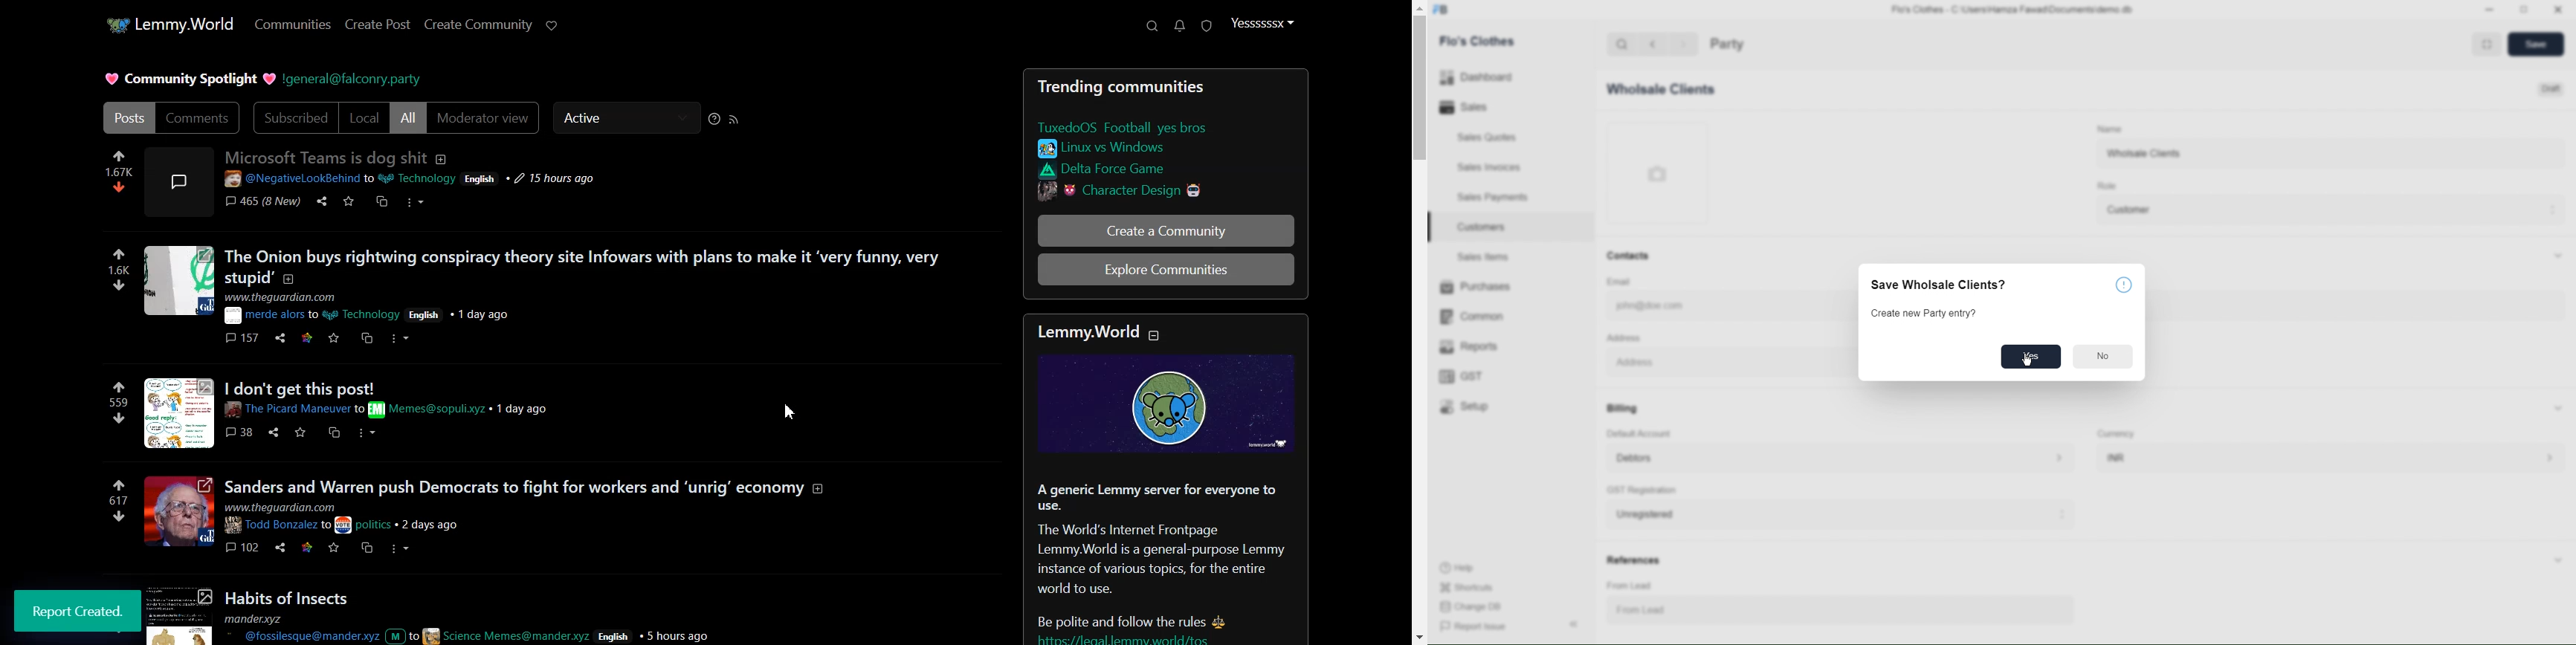  What do you see at coordinates (119, 387) in the screenshot?
I see `like` at bounding box center [119, 387].